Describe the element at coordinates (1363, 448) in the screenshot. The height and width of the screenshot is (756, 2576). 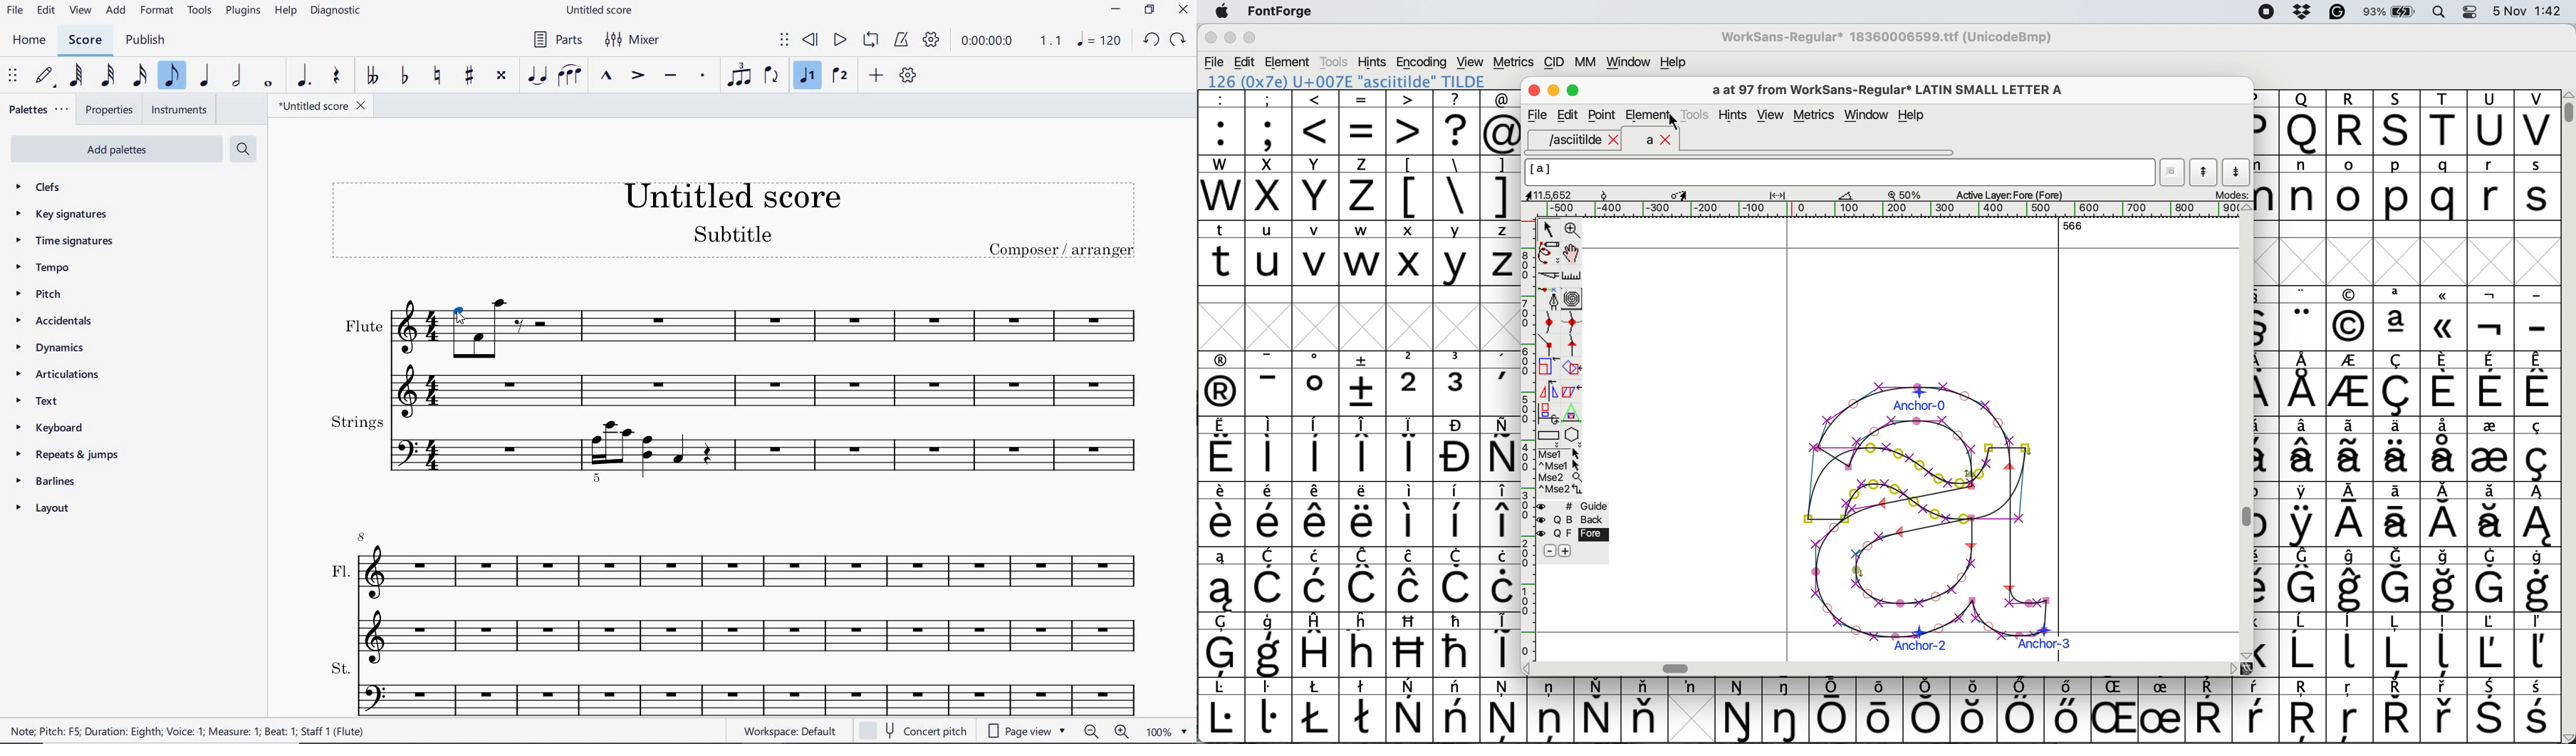
I see `symbol` at that location.